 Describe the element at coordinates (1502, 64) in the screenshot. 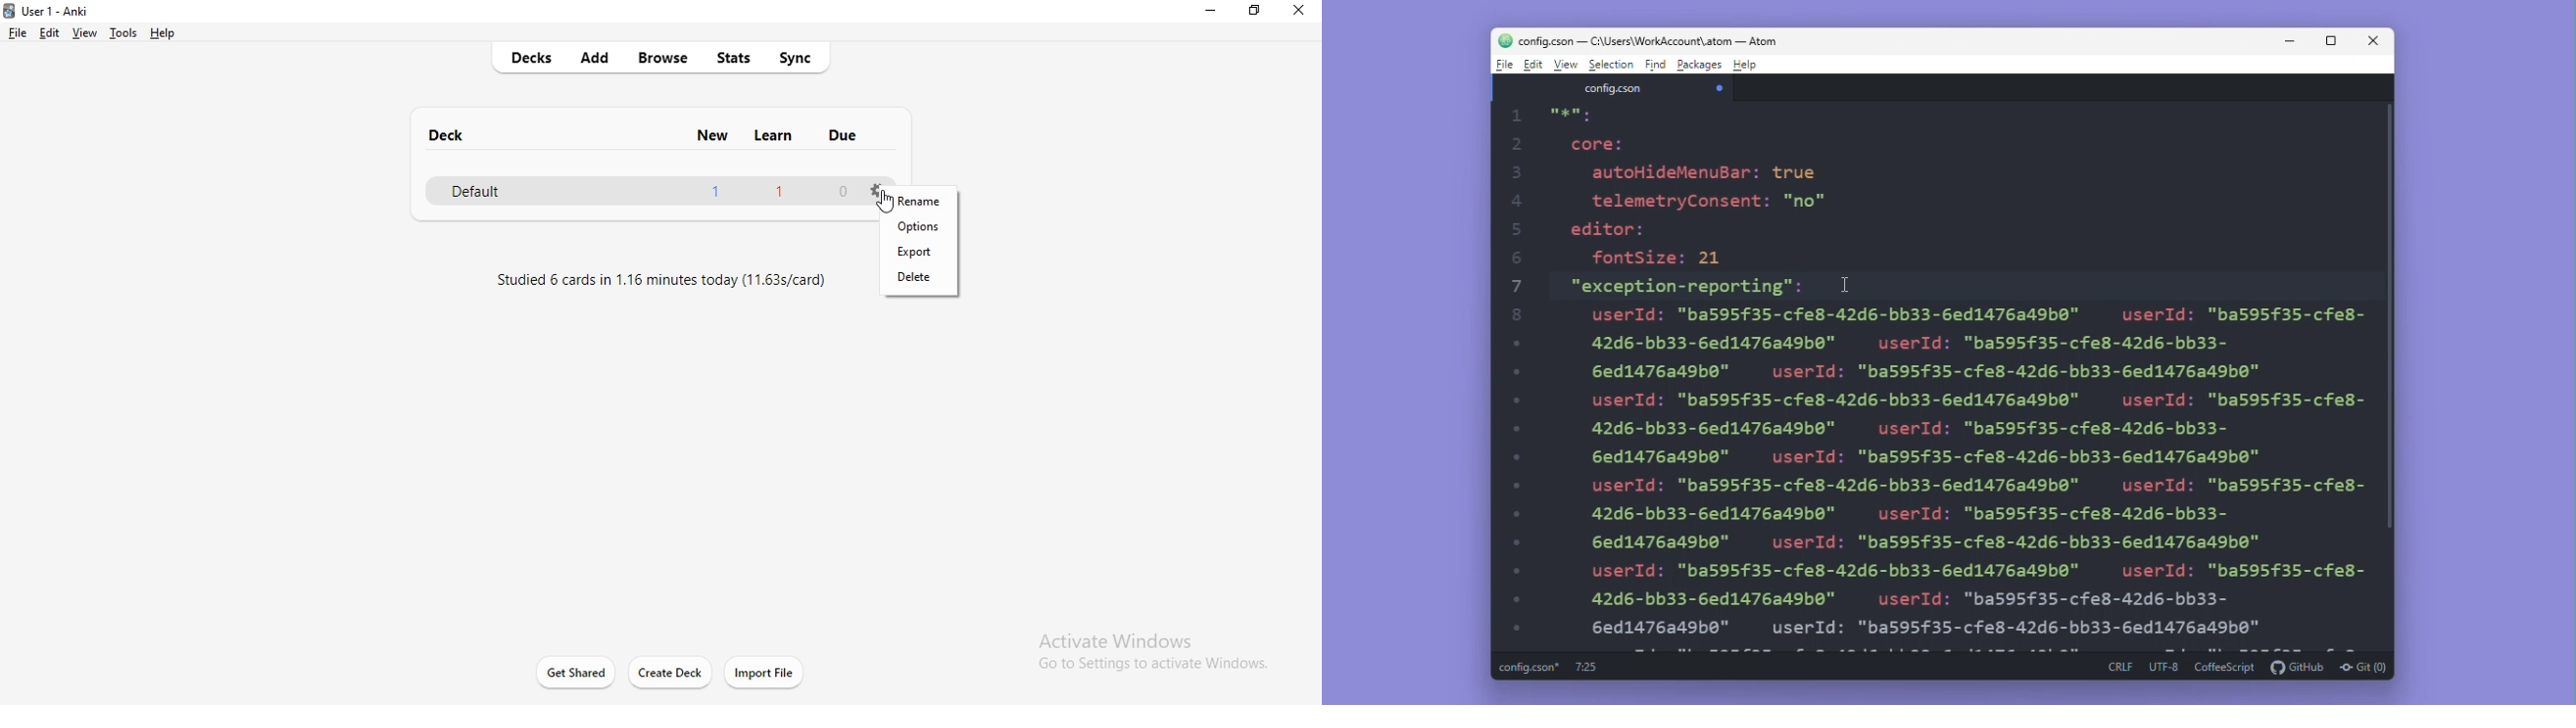

I see `File` at that location.